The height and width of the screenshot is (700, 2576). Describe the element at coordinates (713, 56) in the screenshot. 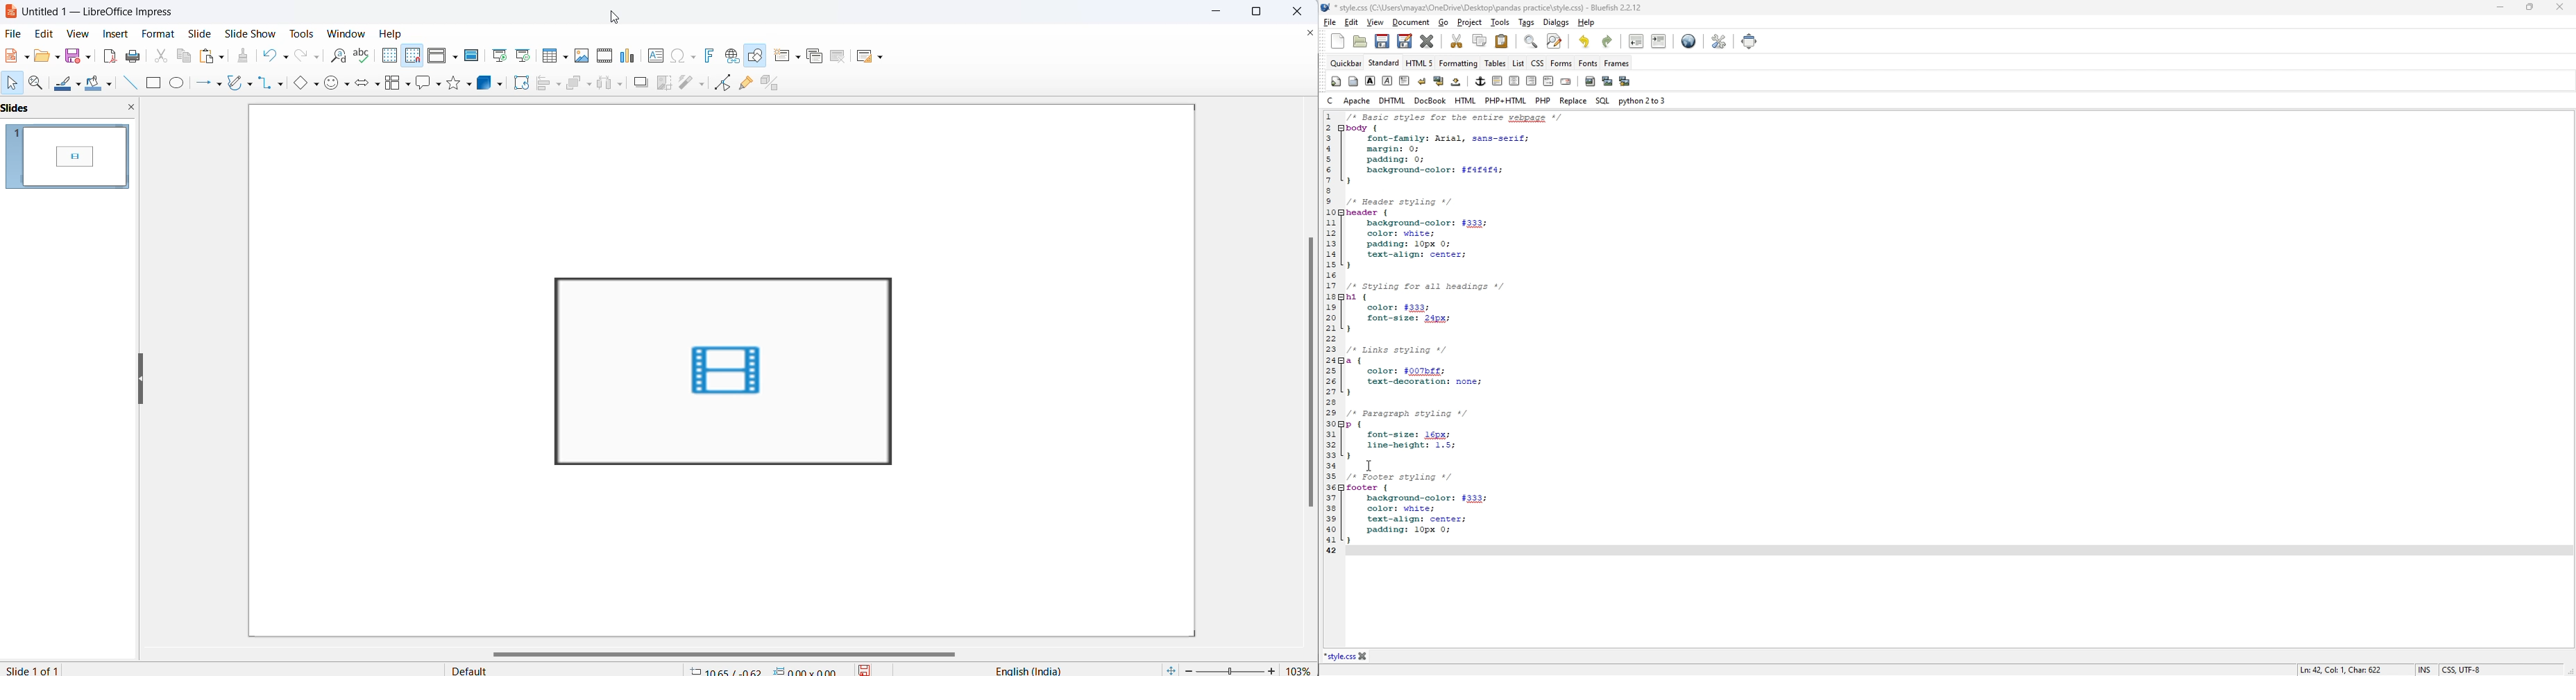

I see `insert fontwork text` at that location.